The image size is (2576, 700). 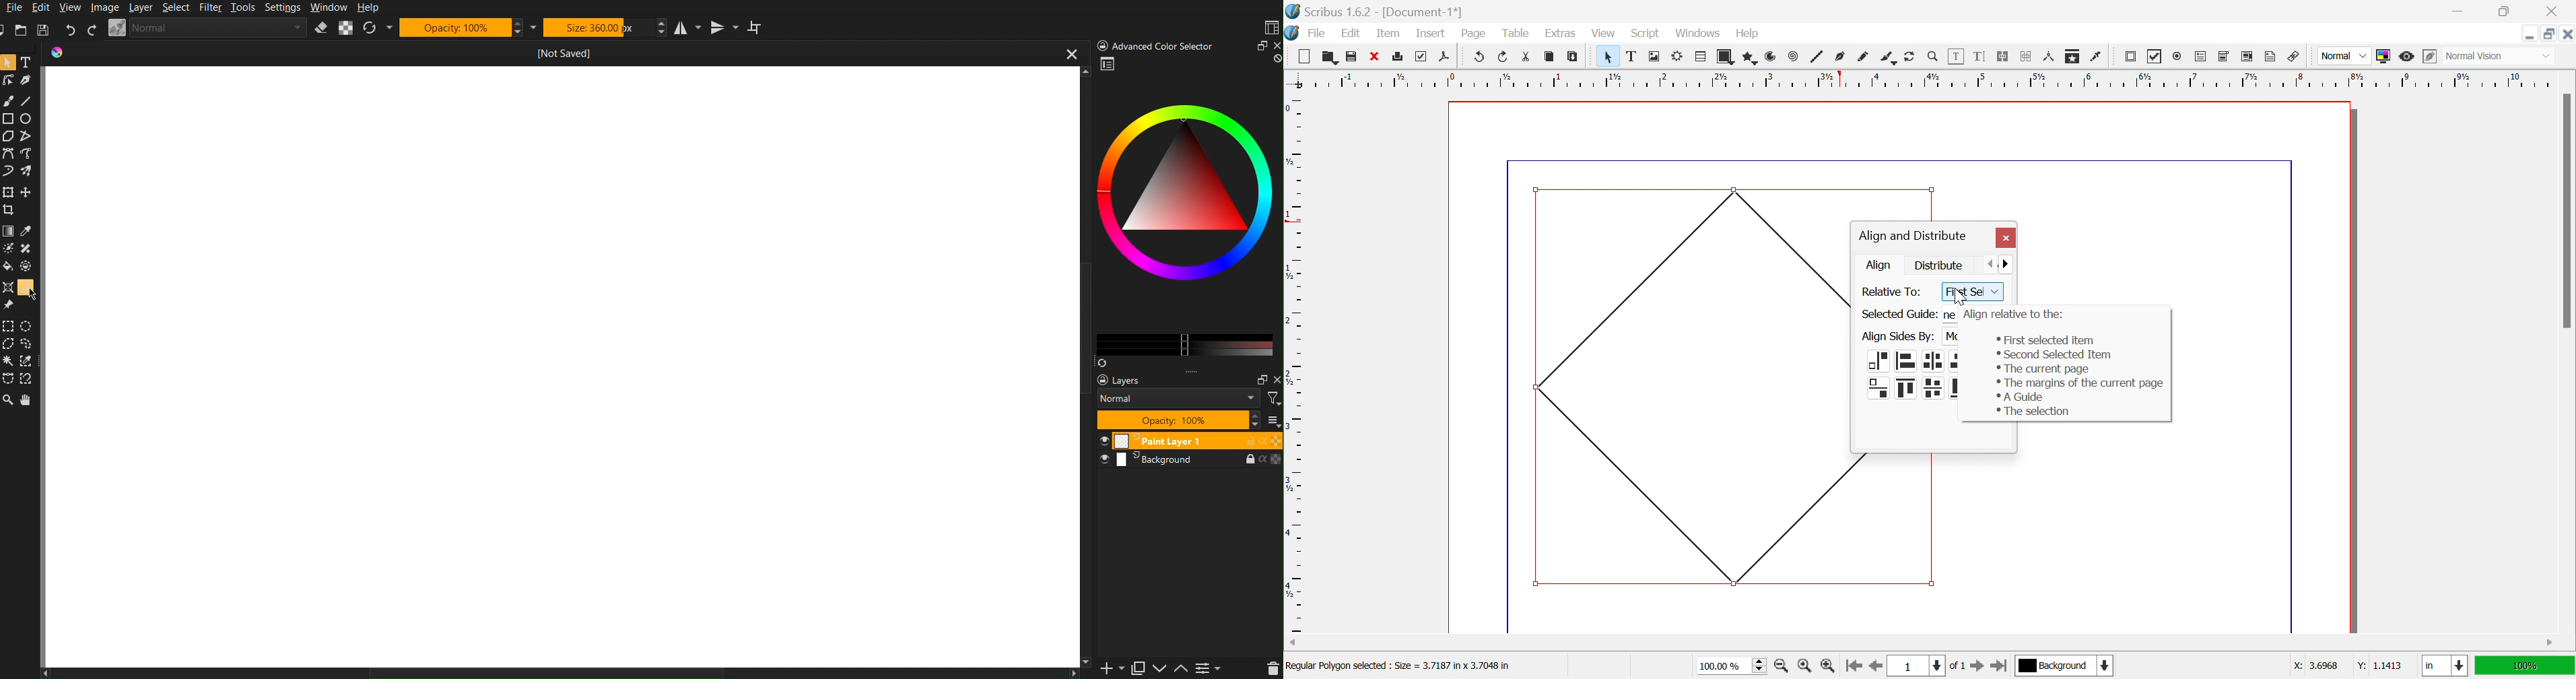 I want to click on Text frame, so click(x=1633, y=56).